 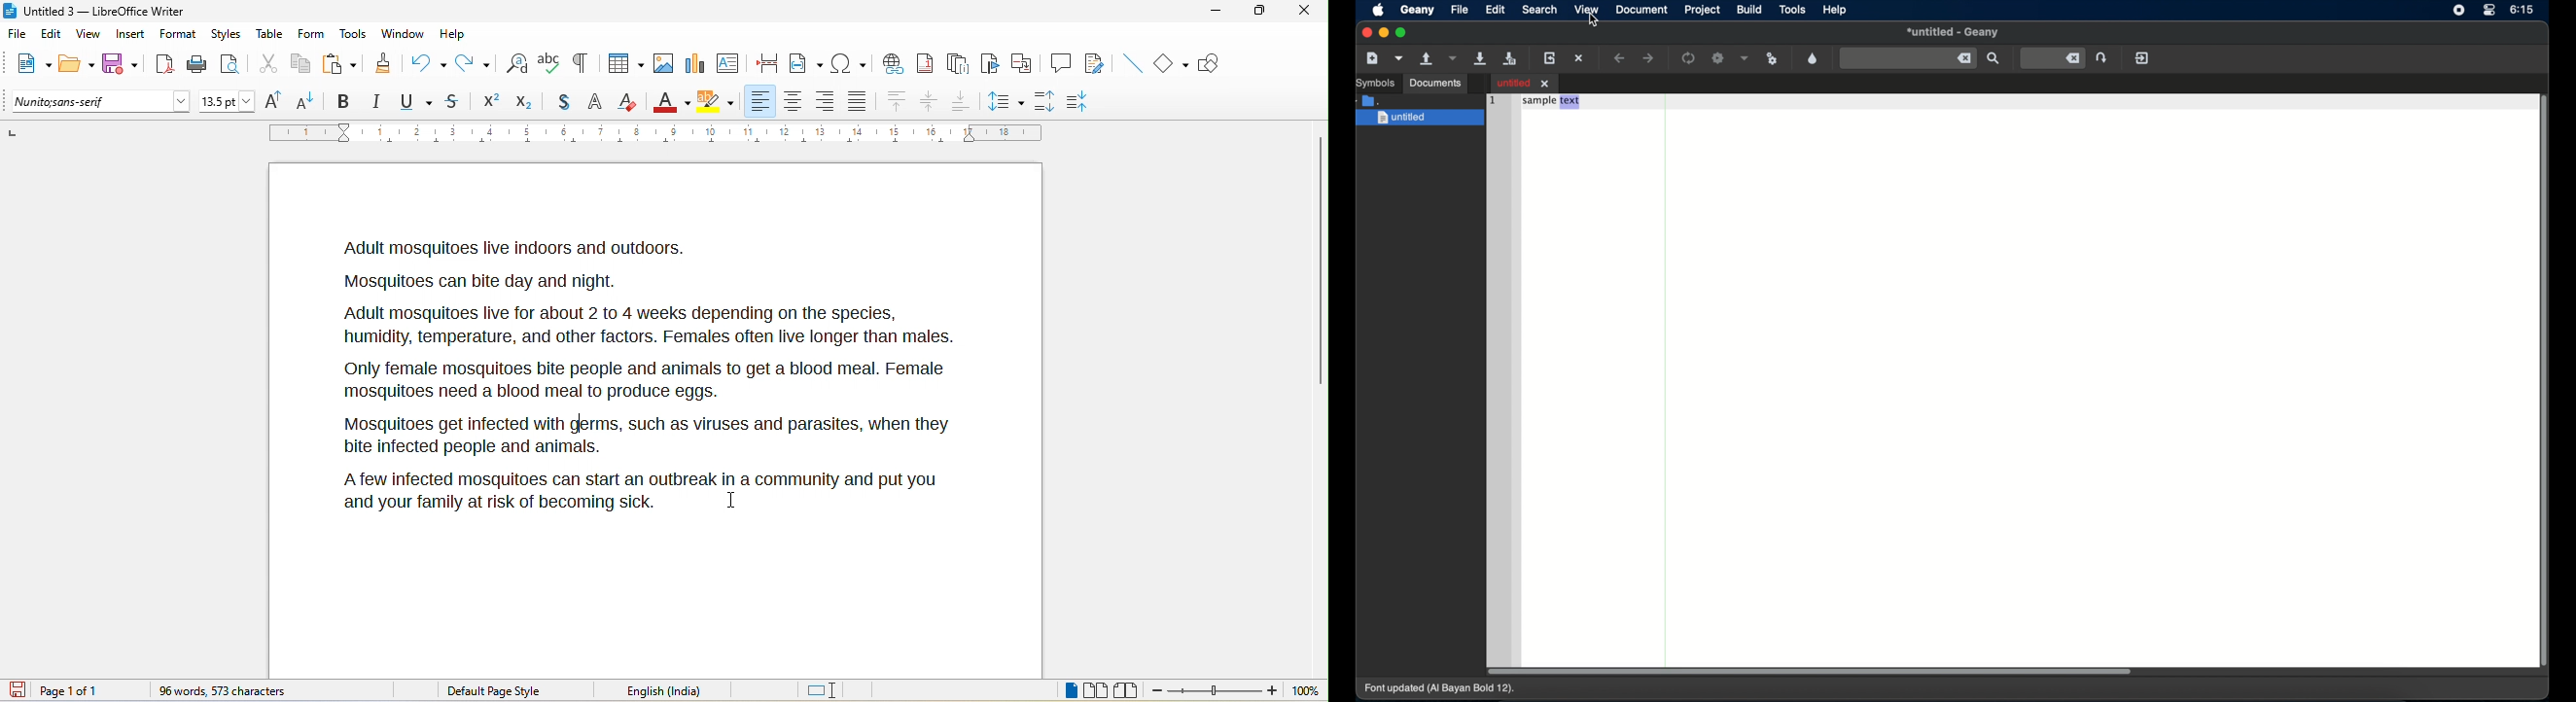 What do you see at coordinates (826, 102) in the screenshot?
I see `align right` at bounding box center [826, 102].